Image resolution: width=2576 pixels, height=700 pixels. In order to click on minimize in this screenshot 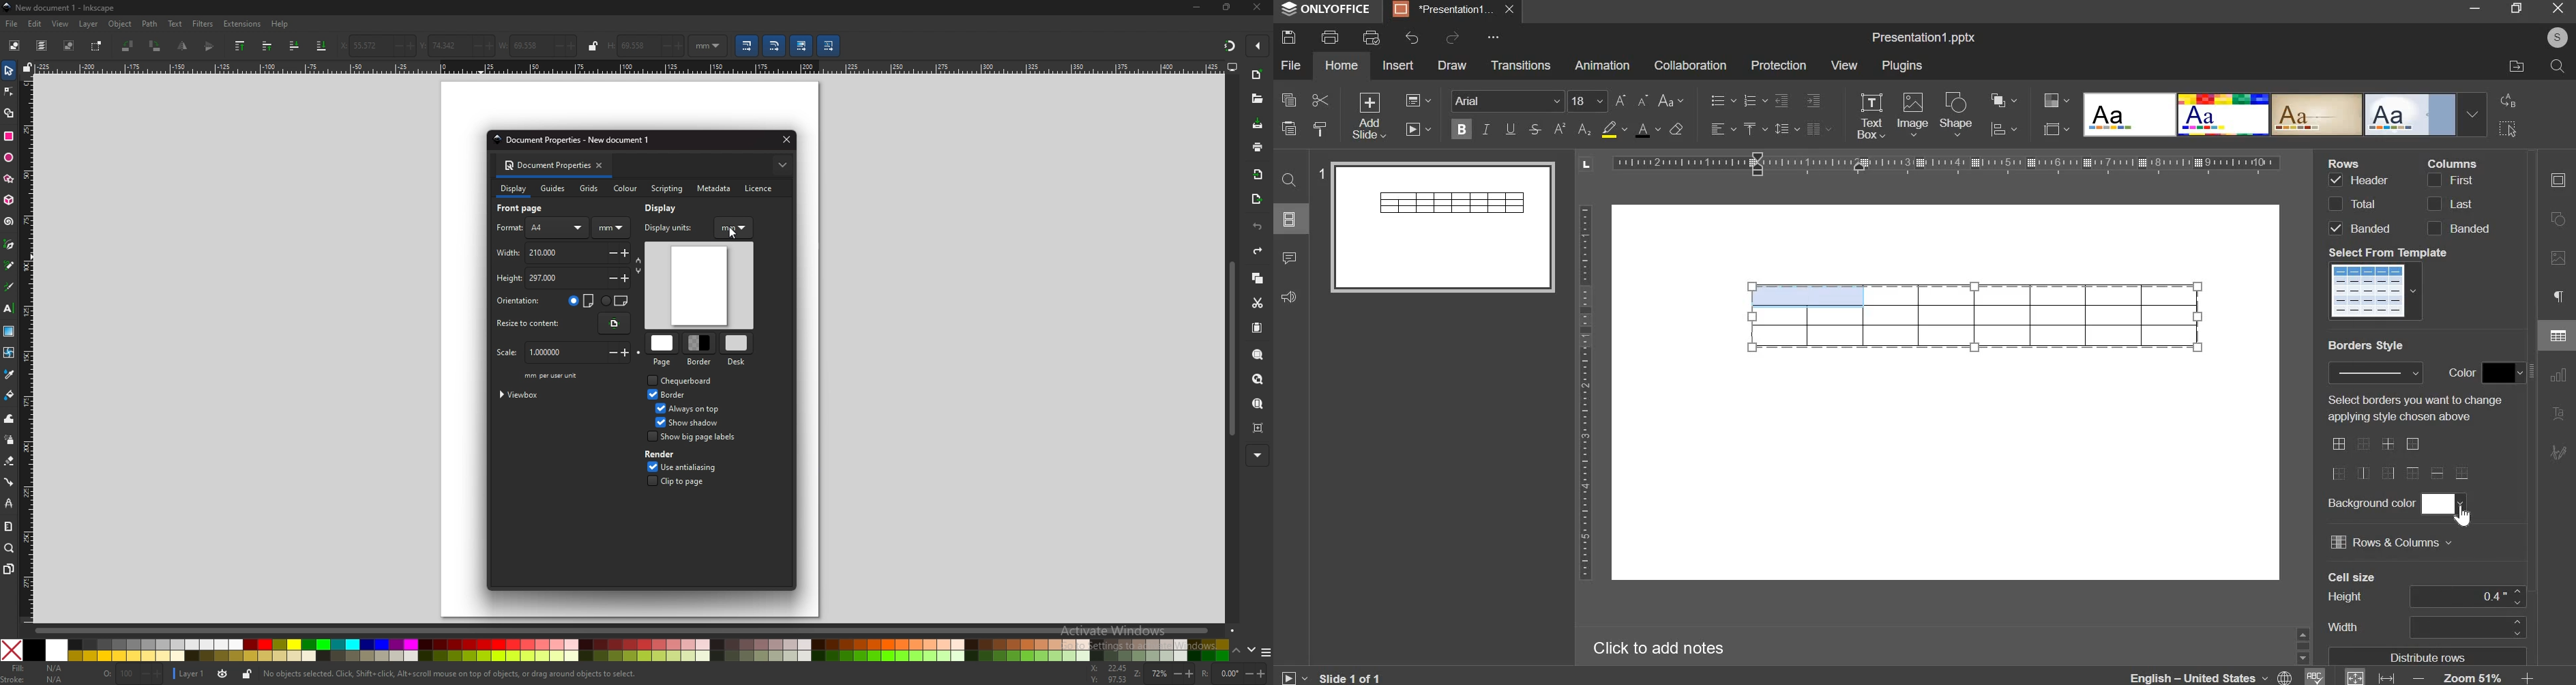, I will do `click(2474, 10)`.